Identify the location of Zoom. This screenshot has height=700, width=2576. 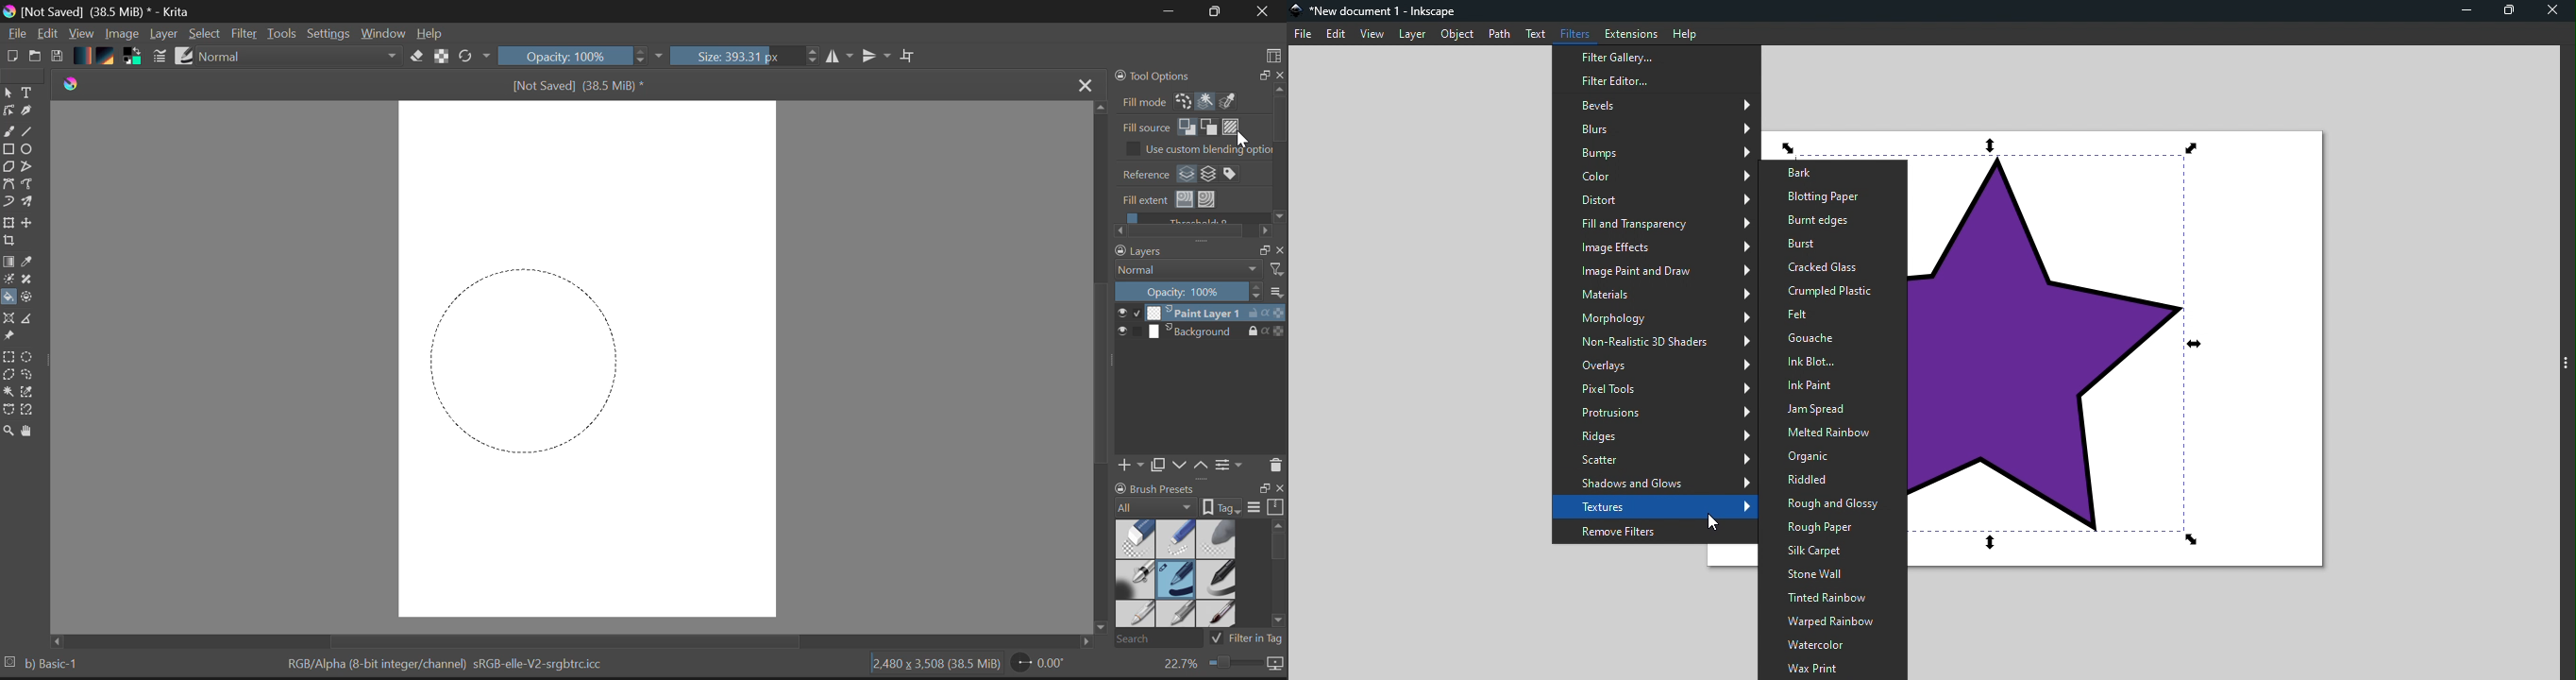
(1221, 667).